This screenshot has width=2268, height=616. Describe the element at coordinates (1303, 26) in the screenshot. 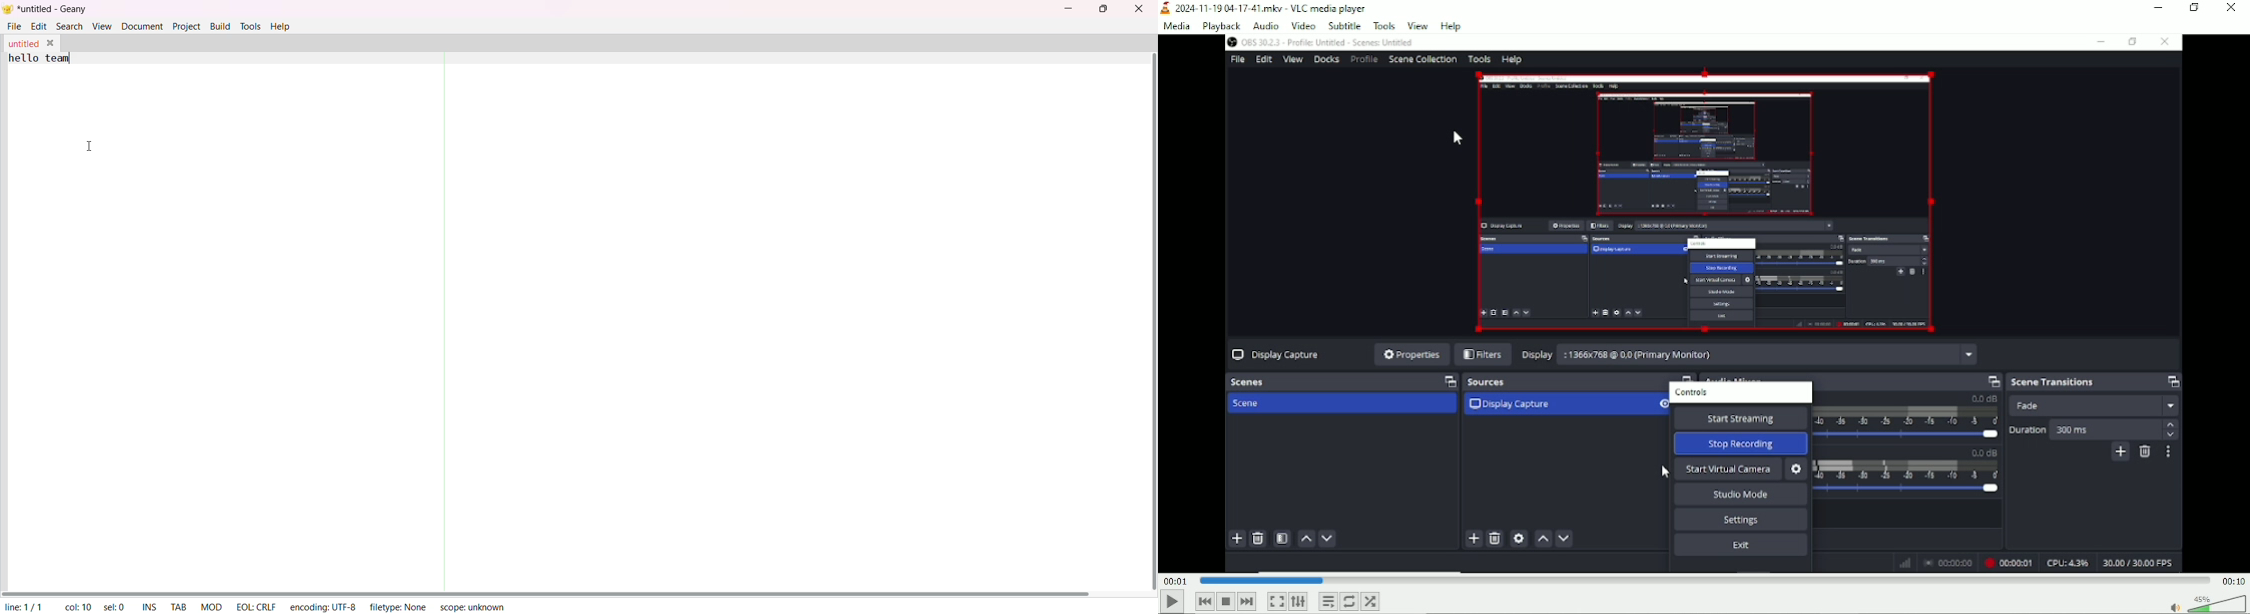

I see `Video` at that location.